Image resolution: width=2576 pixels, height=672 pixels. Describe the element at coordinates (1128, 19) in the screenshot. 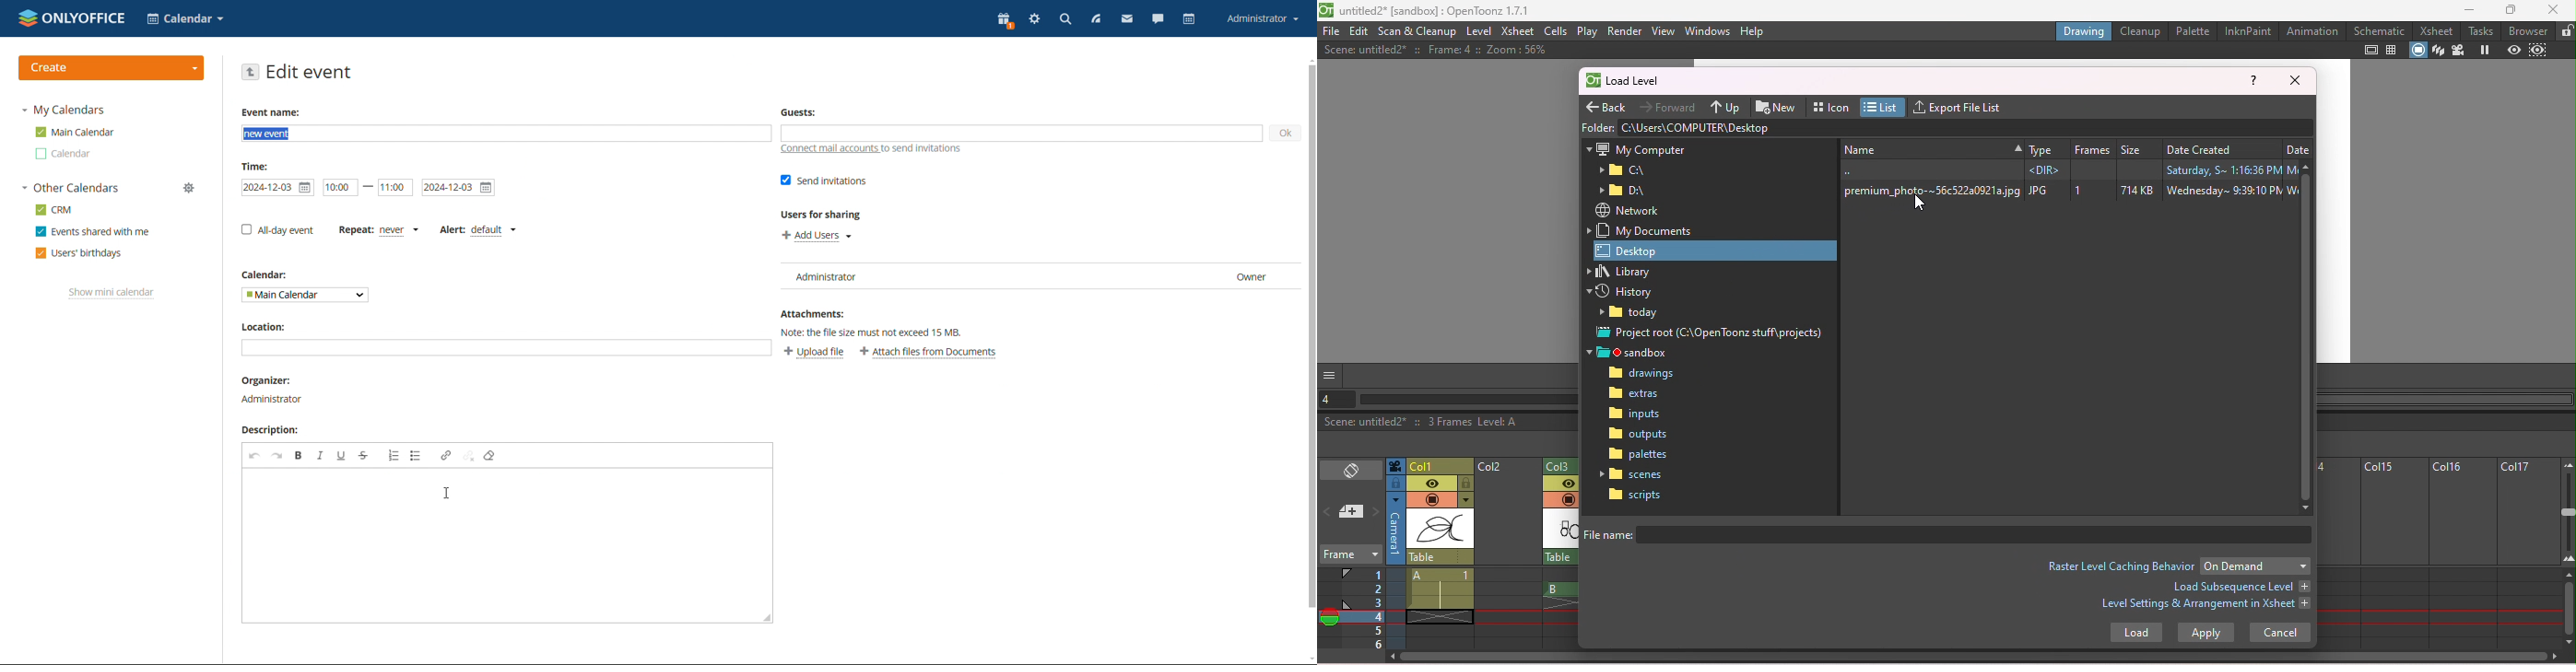

I see `mail` at that location.